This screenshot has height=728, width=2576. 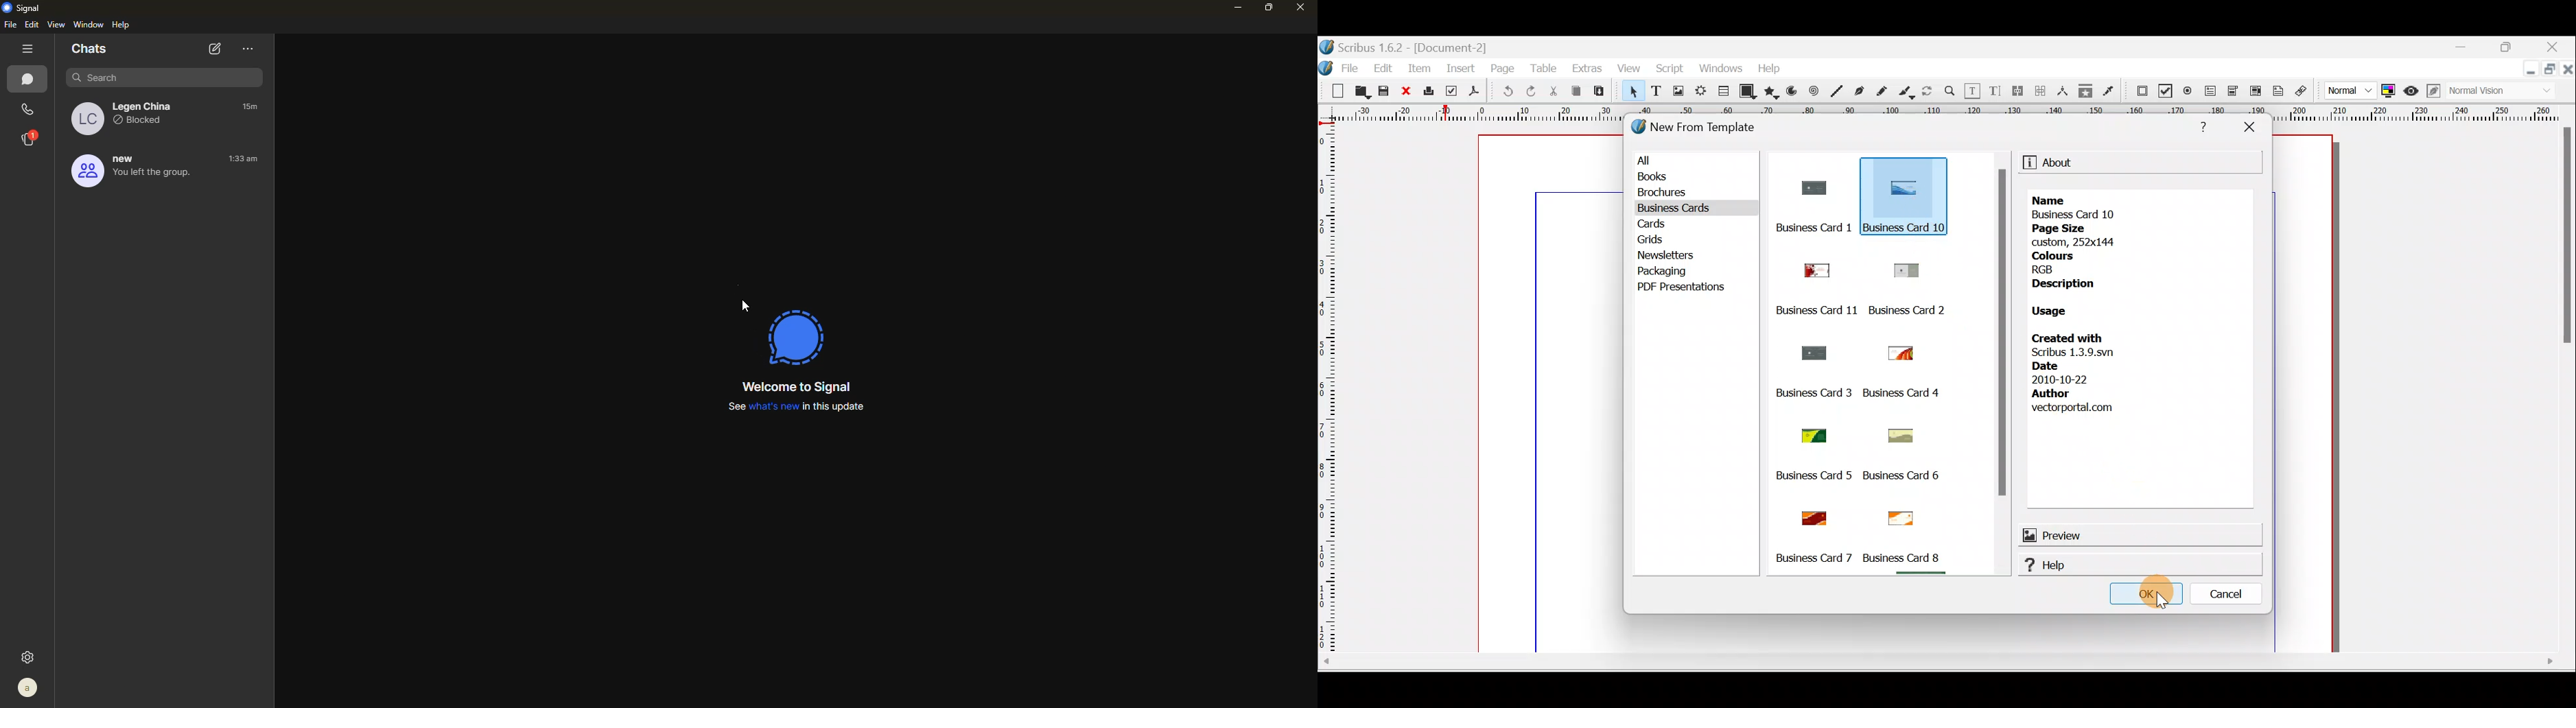 What do you see at coordinates (2148, 566) in the screenshot?
I see `Help` at bounding box center [2148, 566].